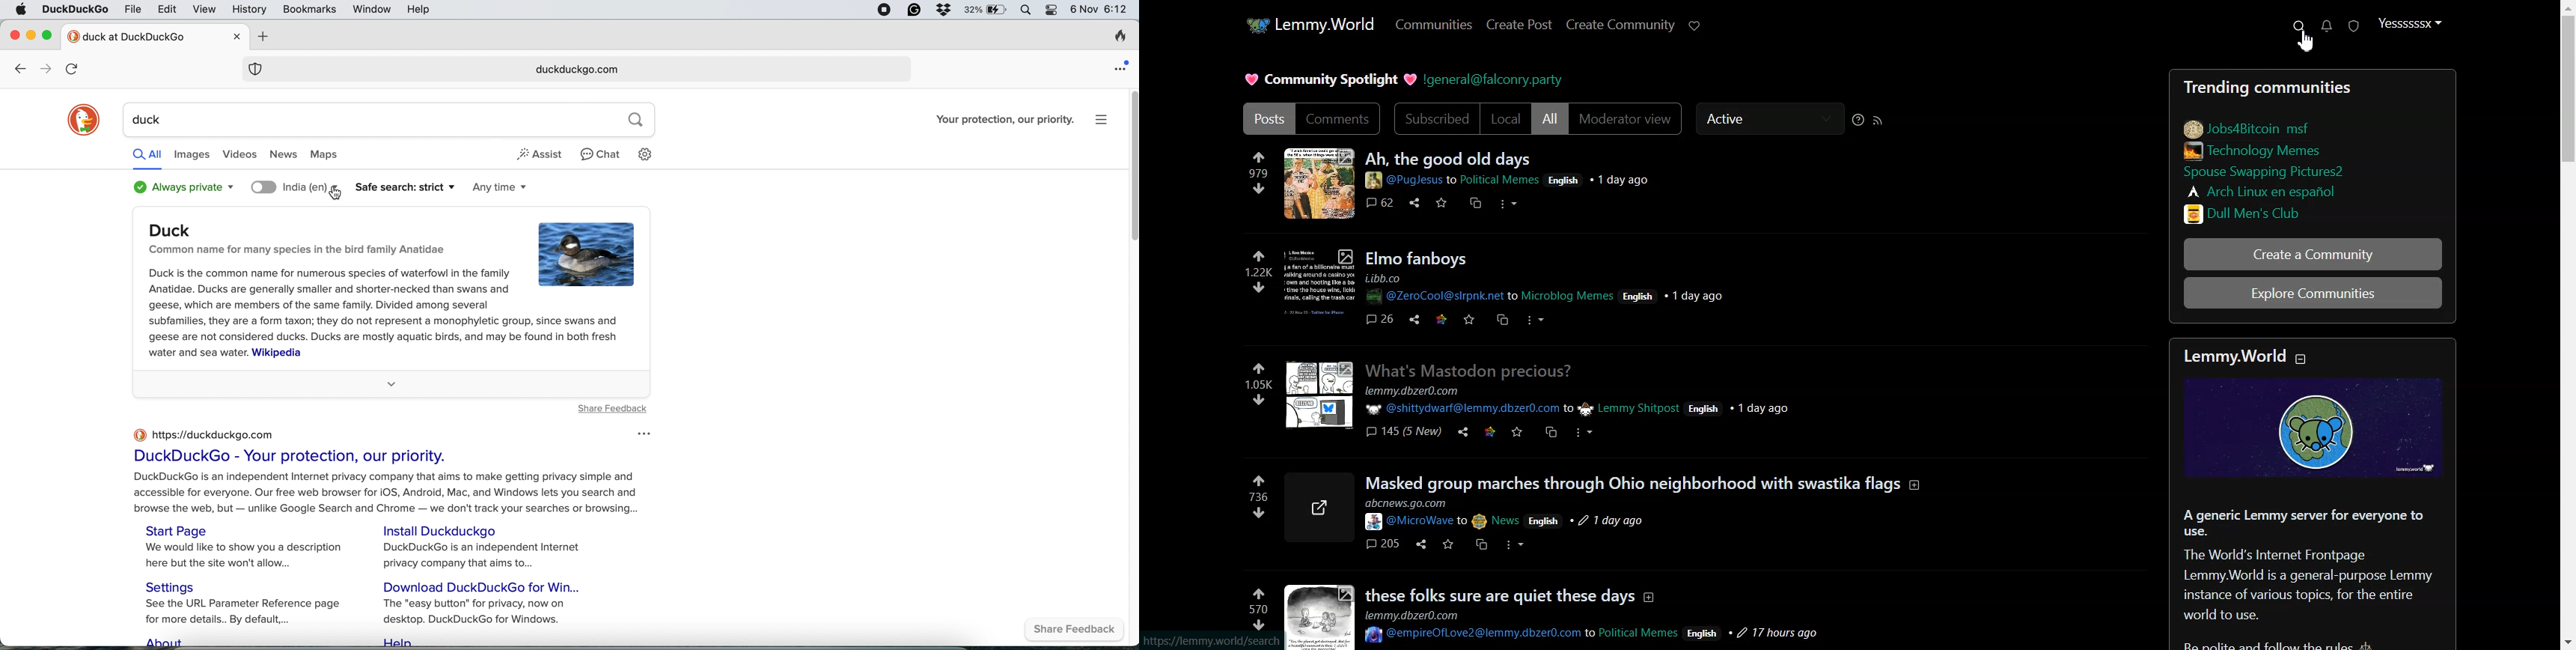  Describe the element at coordinates (1518, 431) in the screenshot. I see `save` at that location.